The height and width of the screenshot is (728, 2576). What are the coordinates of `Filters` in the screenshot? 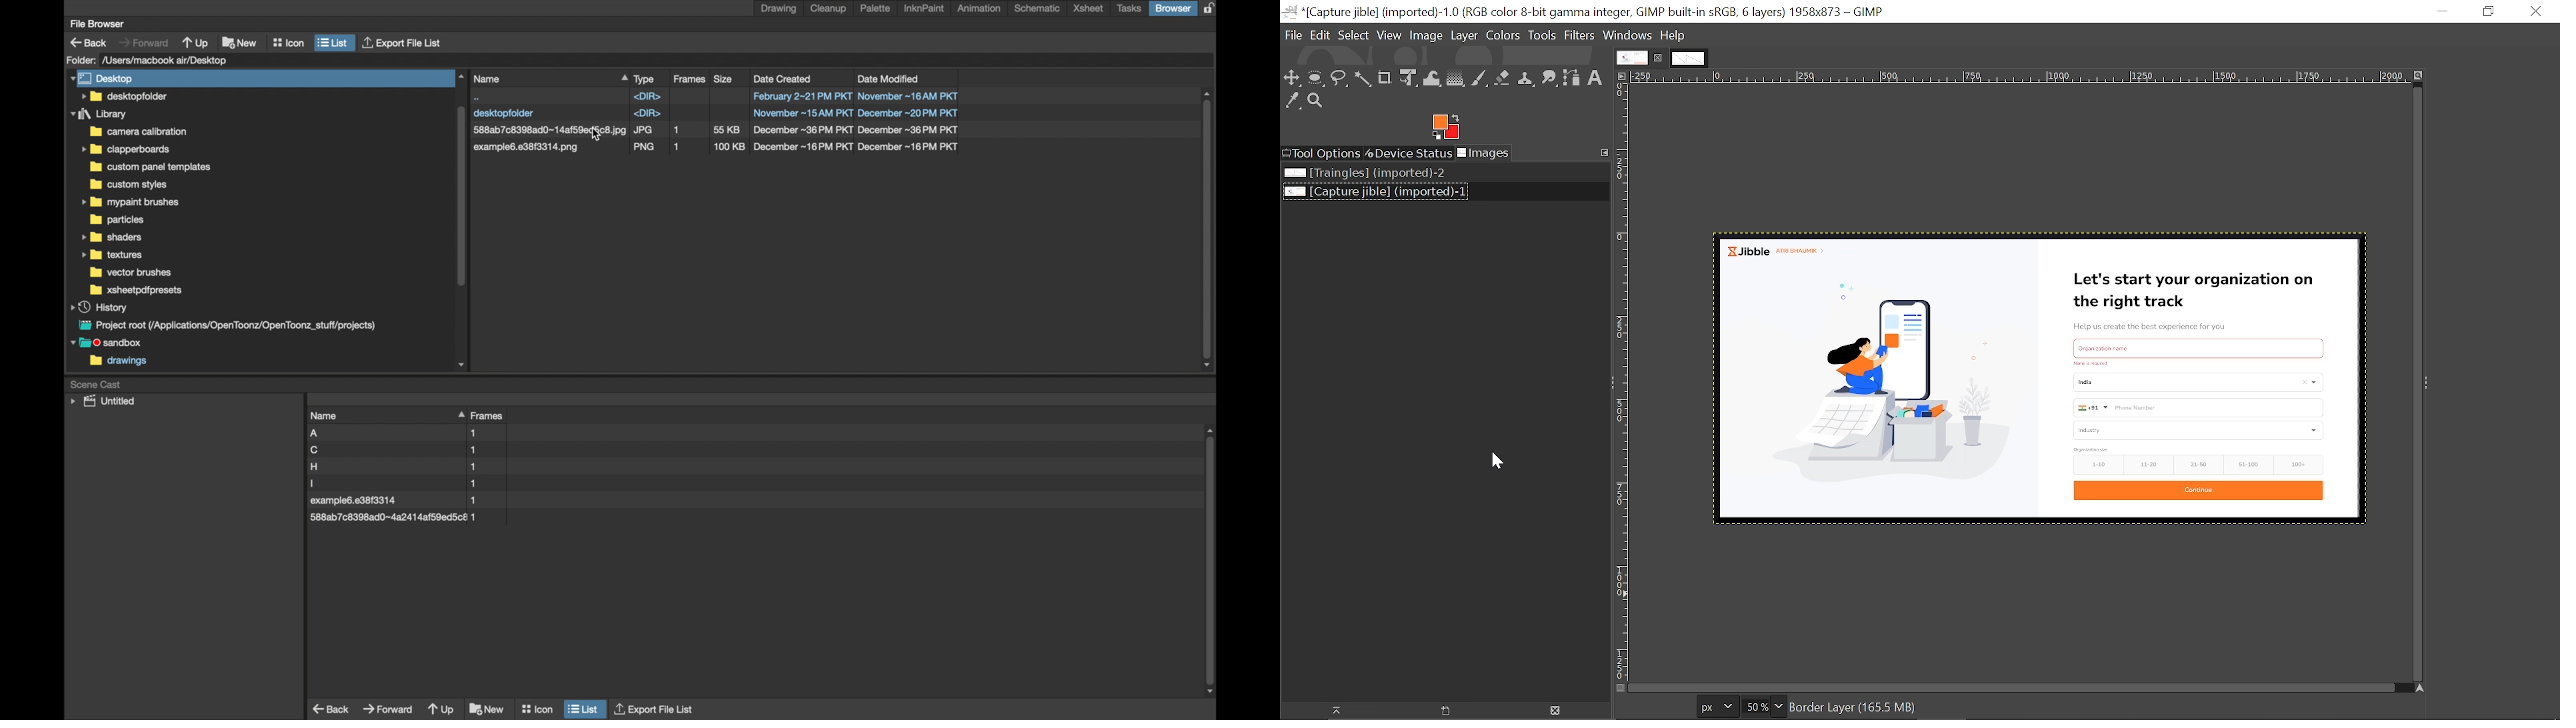 It's located at (1580, 35).